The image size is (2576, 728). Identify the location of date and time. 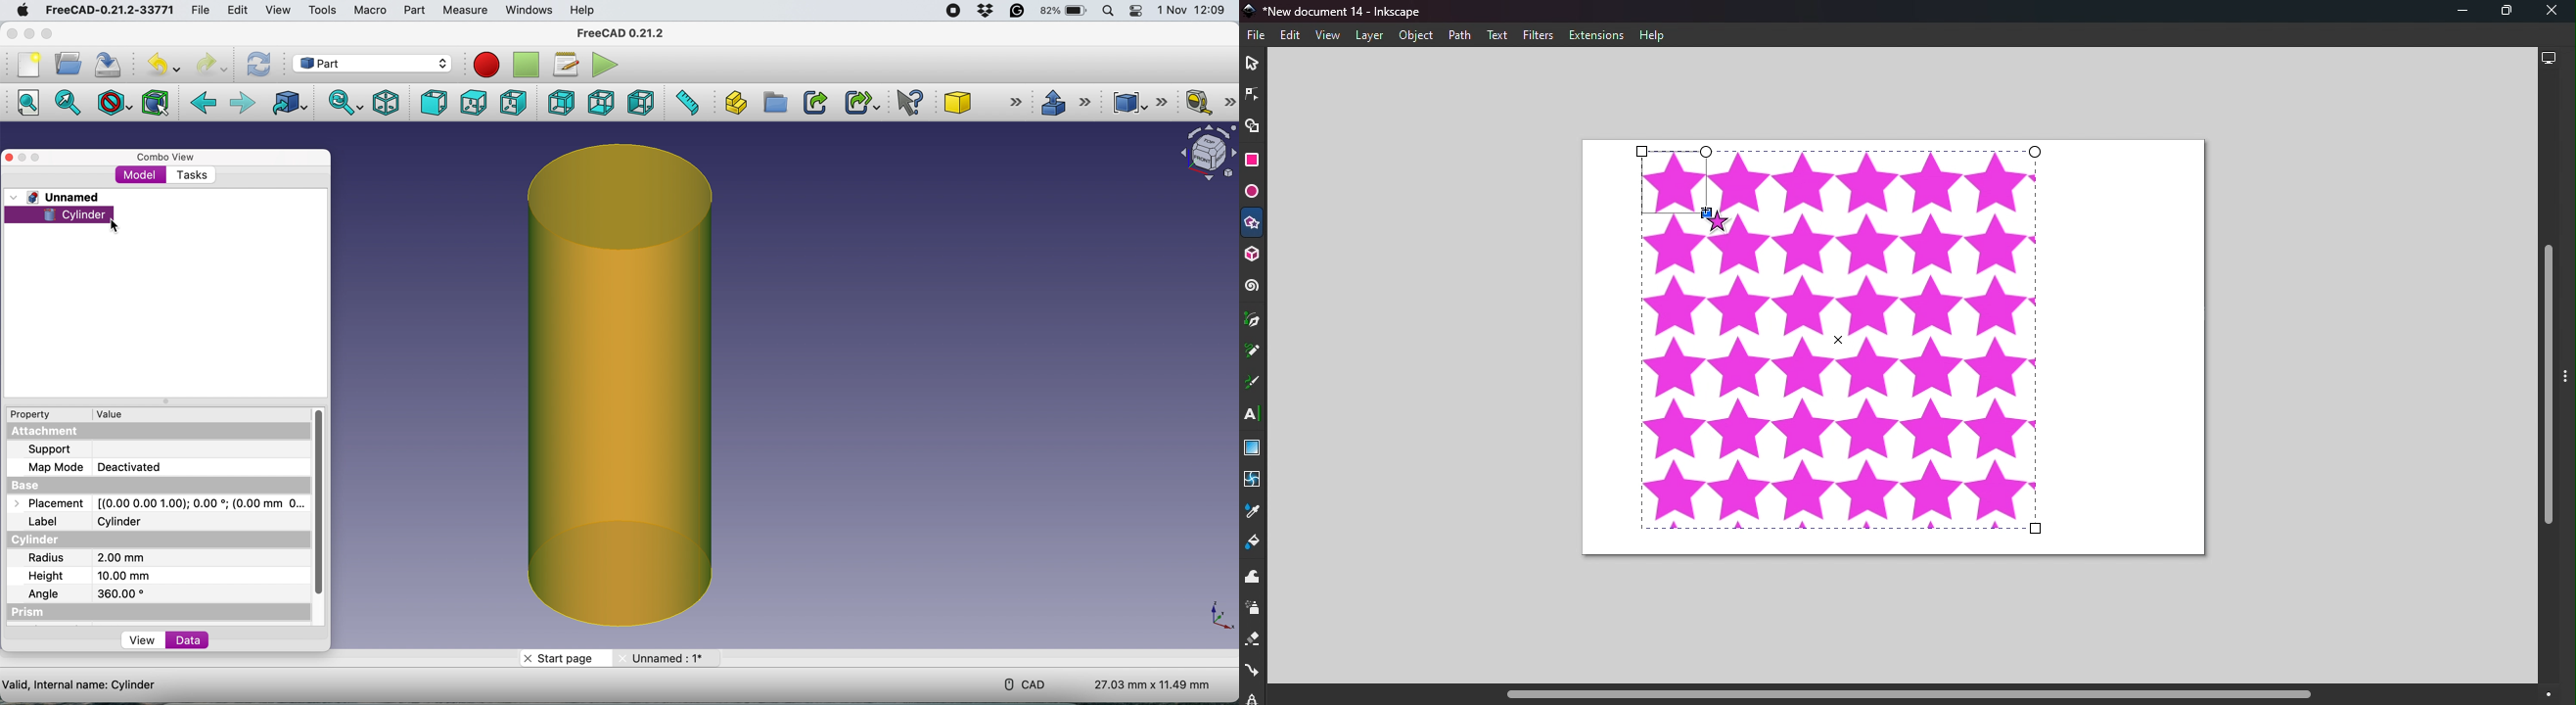
(1192, 10).